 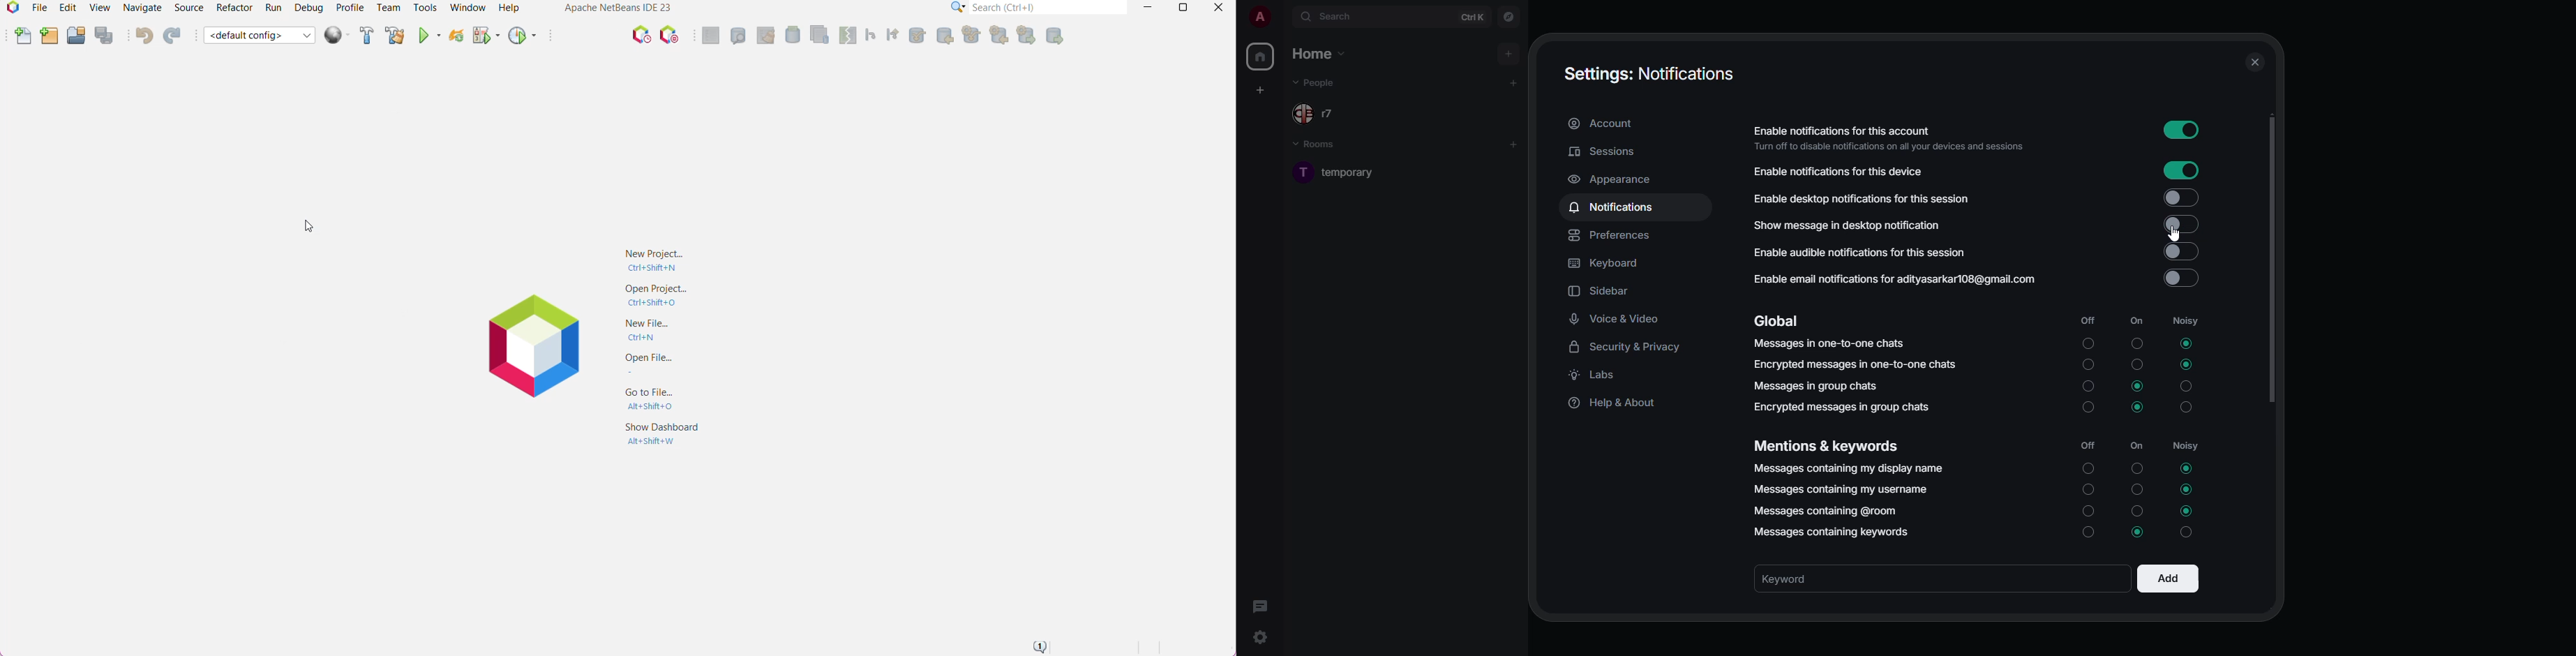 I want to click on enable email notifications, so click(x=1896, y=281).